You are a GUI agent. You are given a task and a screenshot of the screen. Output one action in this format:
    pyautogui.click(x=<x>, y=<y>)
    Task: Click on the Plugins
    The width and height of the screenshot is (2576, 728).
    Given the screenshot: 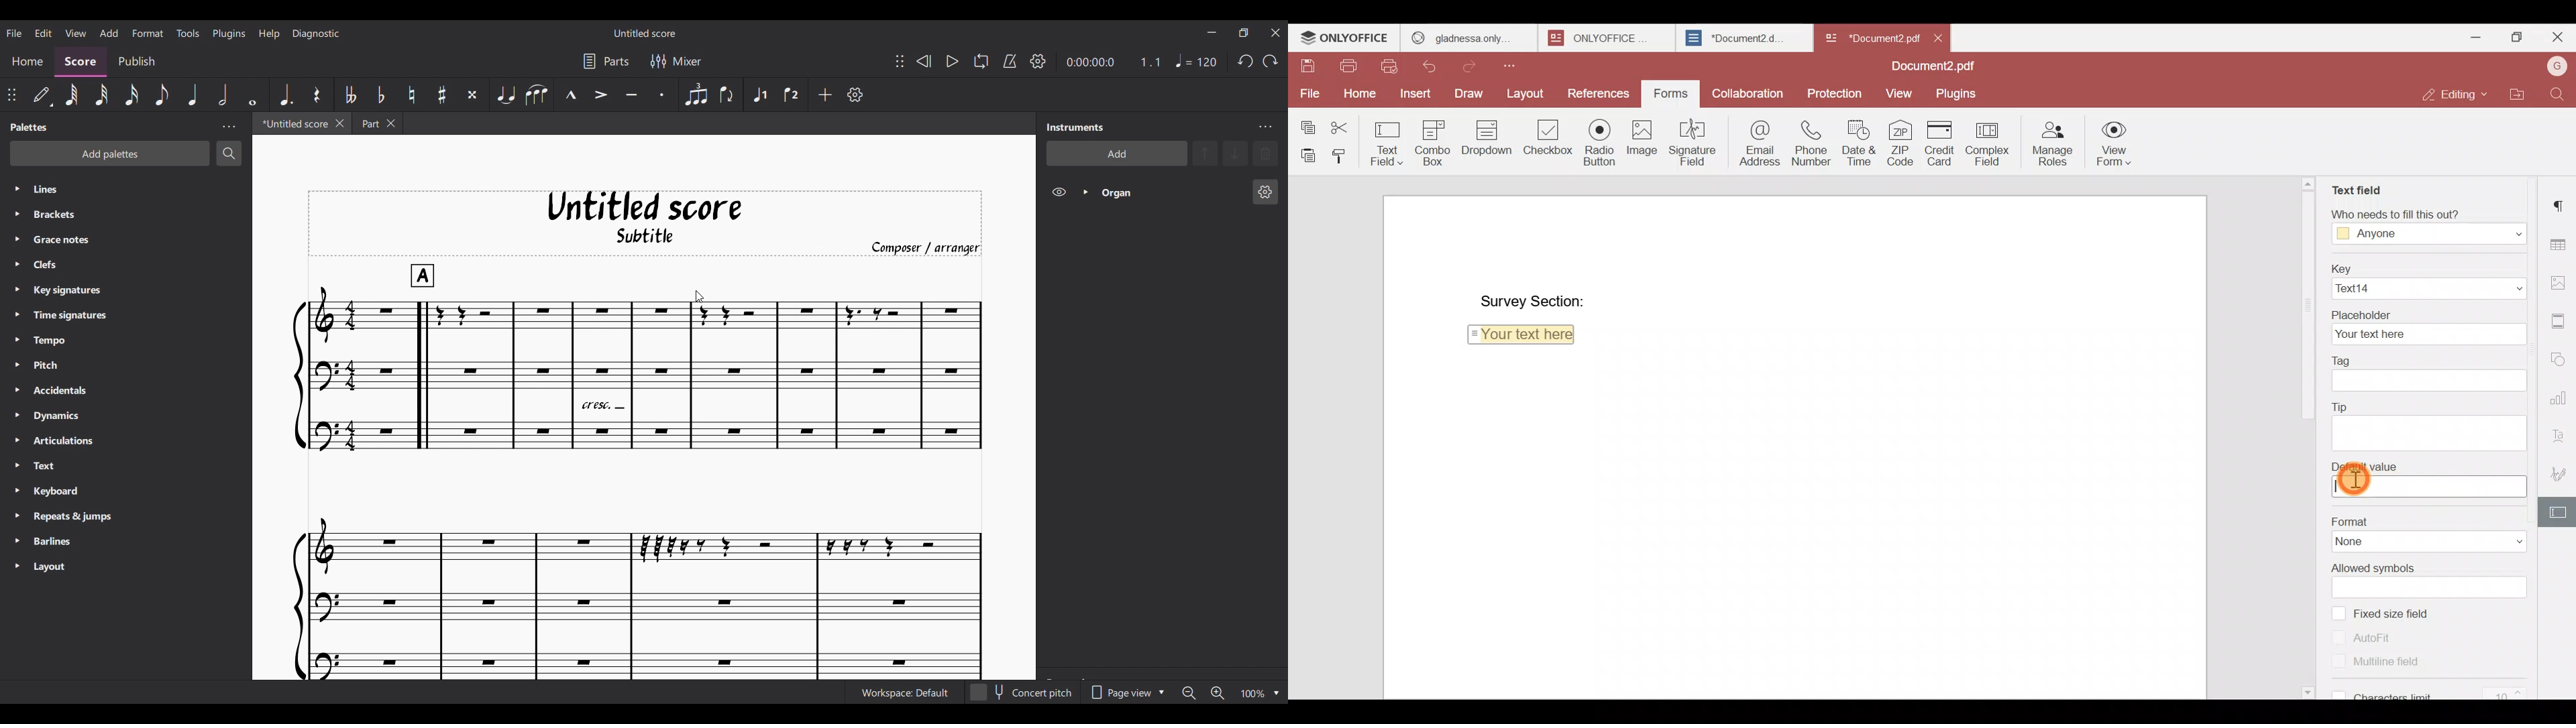 What is the action you would take?
    pyautogui.click(x=1957, y=93)
    